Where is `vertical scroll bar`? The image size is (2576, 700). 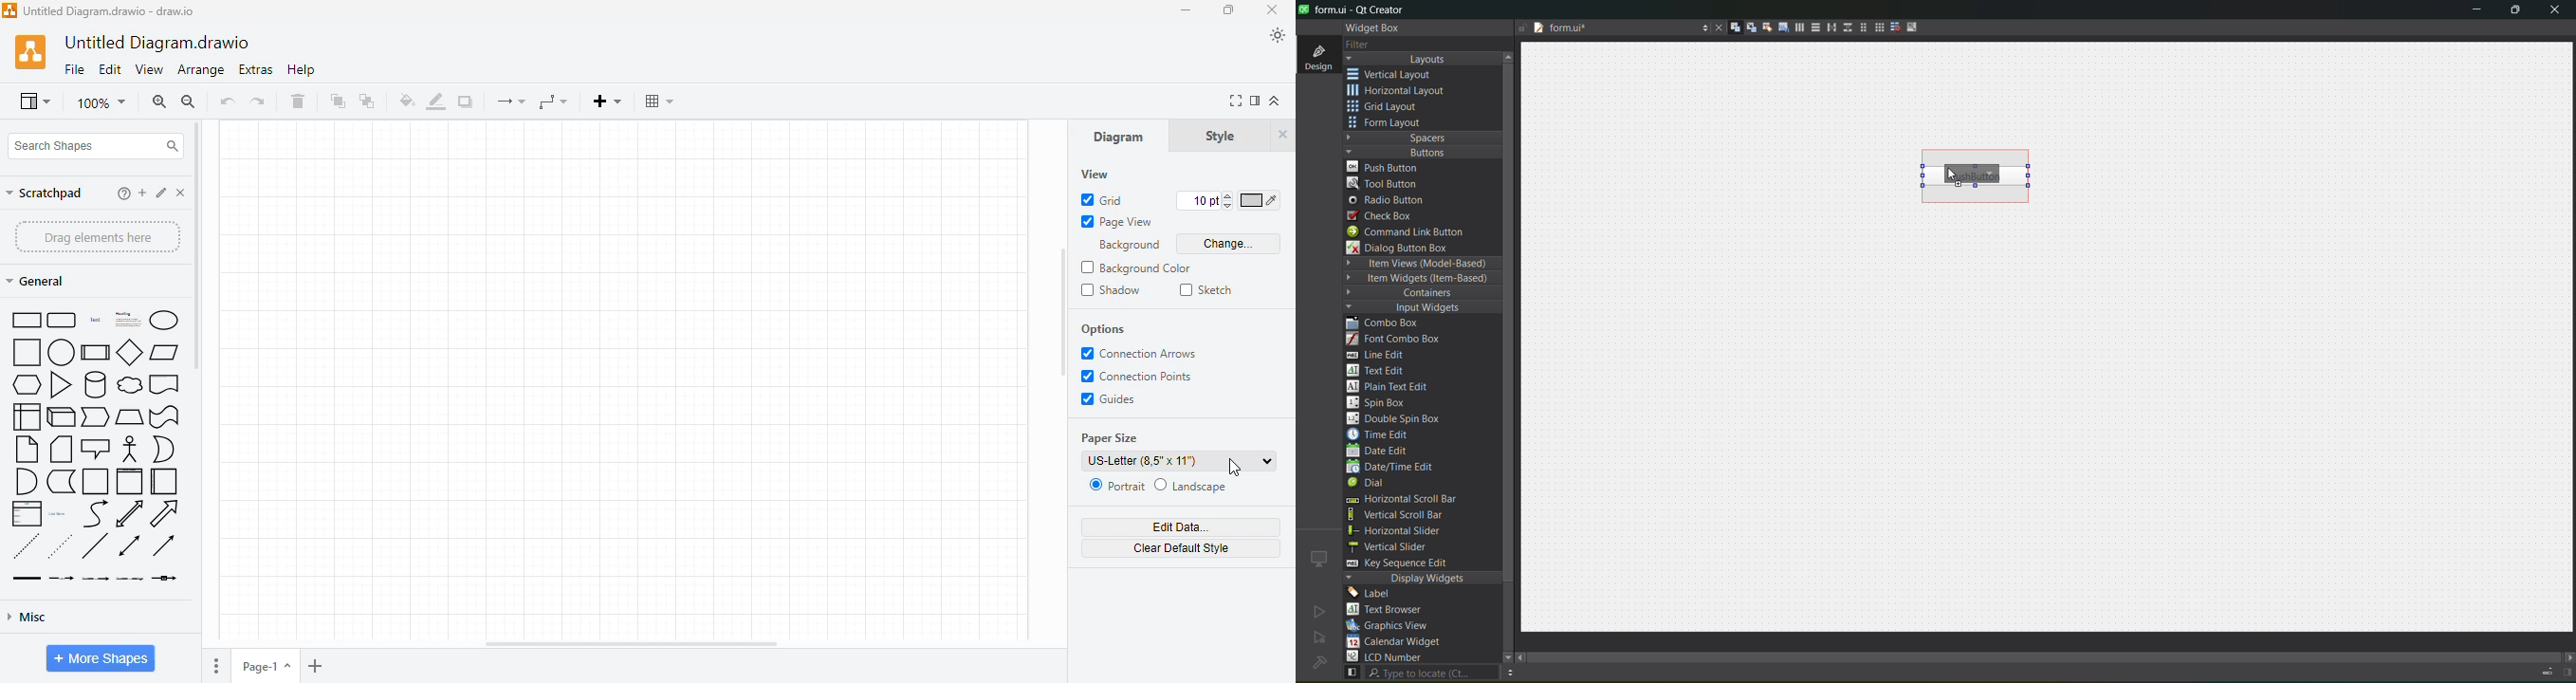
vertical scroll bar is located at coordinates (1410, 515).